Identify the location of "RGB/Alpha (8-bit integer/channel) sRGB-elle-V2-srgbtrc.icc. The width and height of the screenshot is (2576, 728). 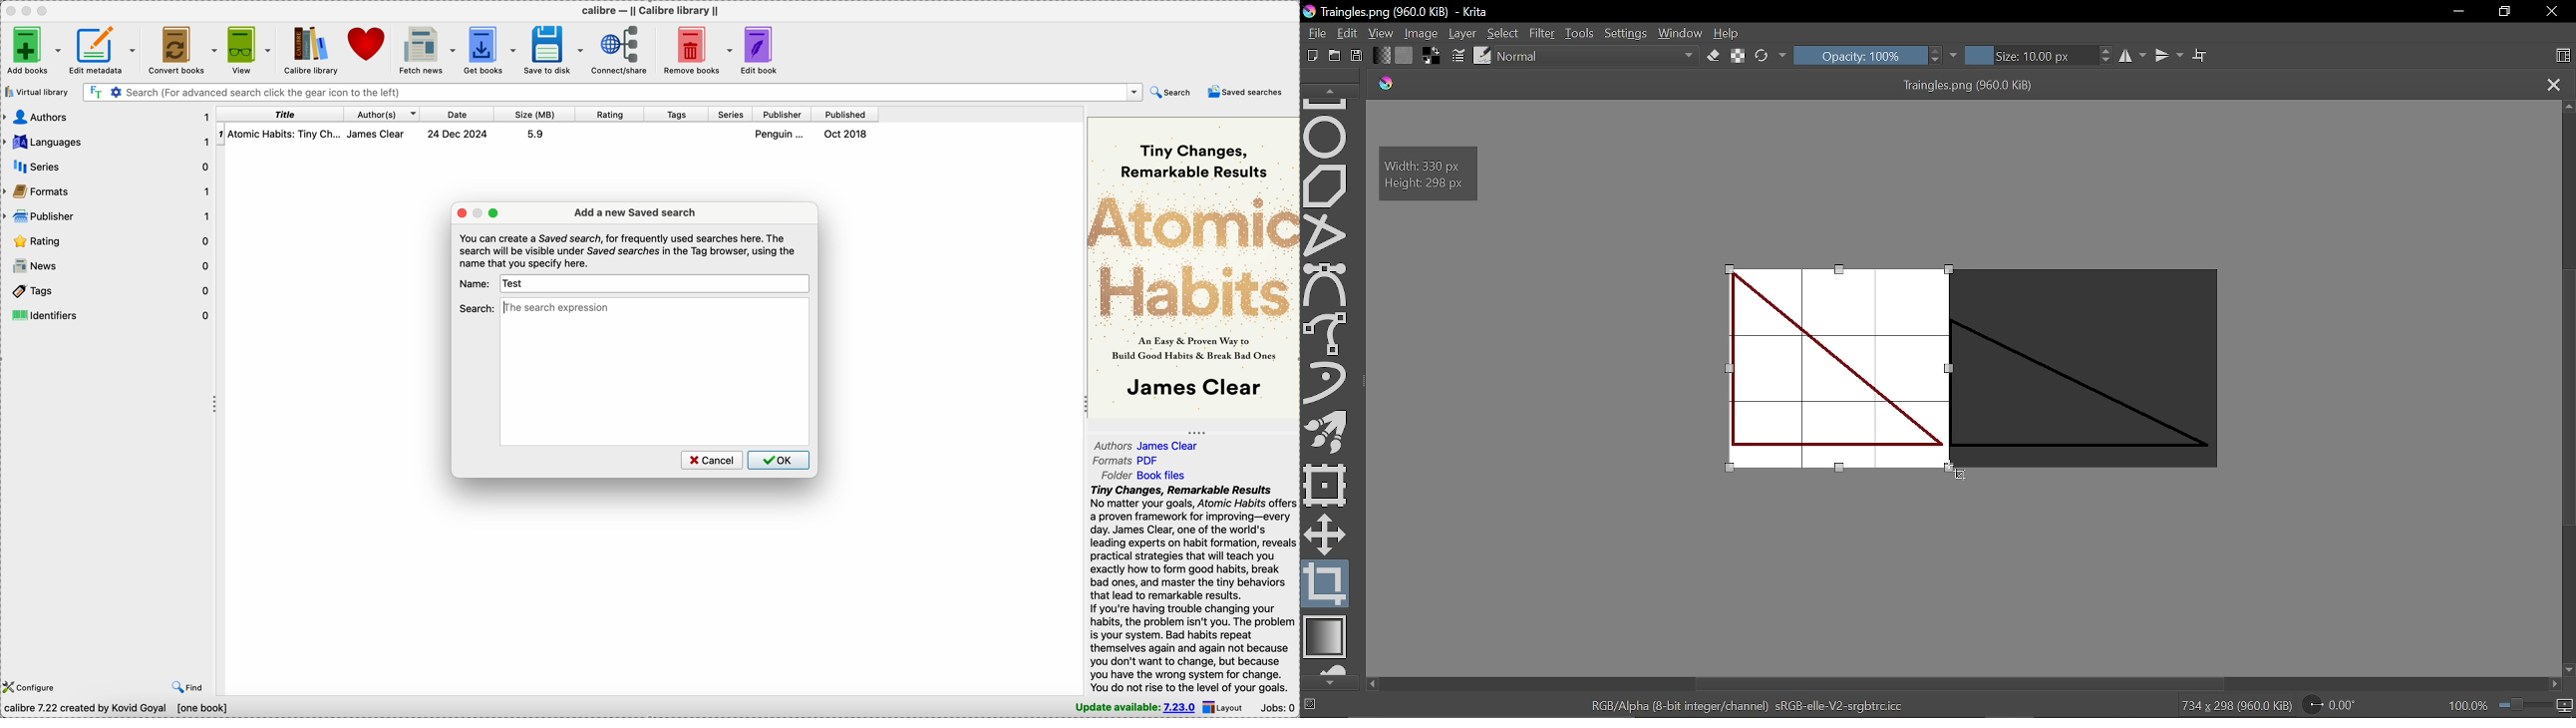
(1747, 705).